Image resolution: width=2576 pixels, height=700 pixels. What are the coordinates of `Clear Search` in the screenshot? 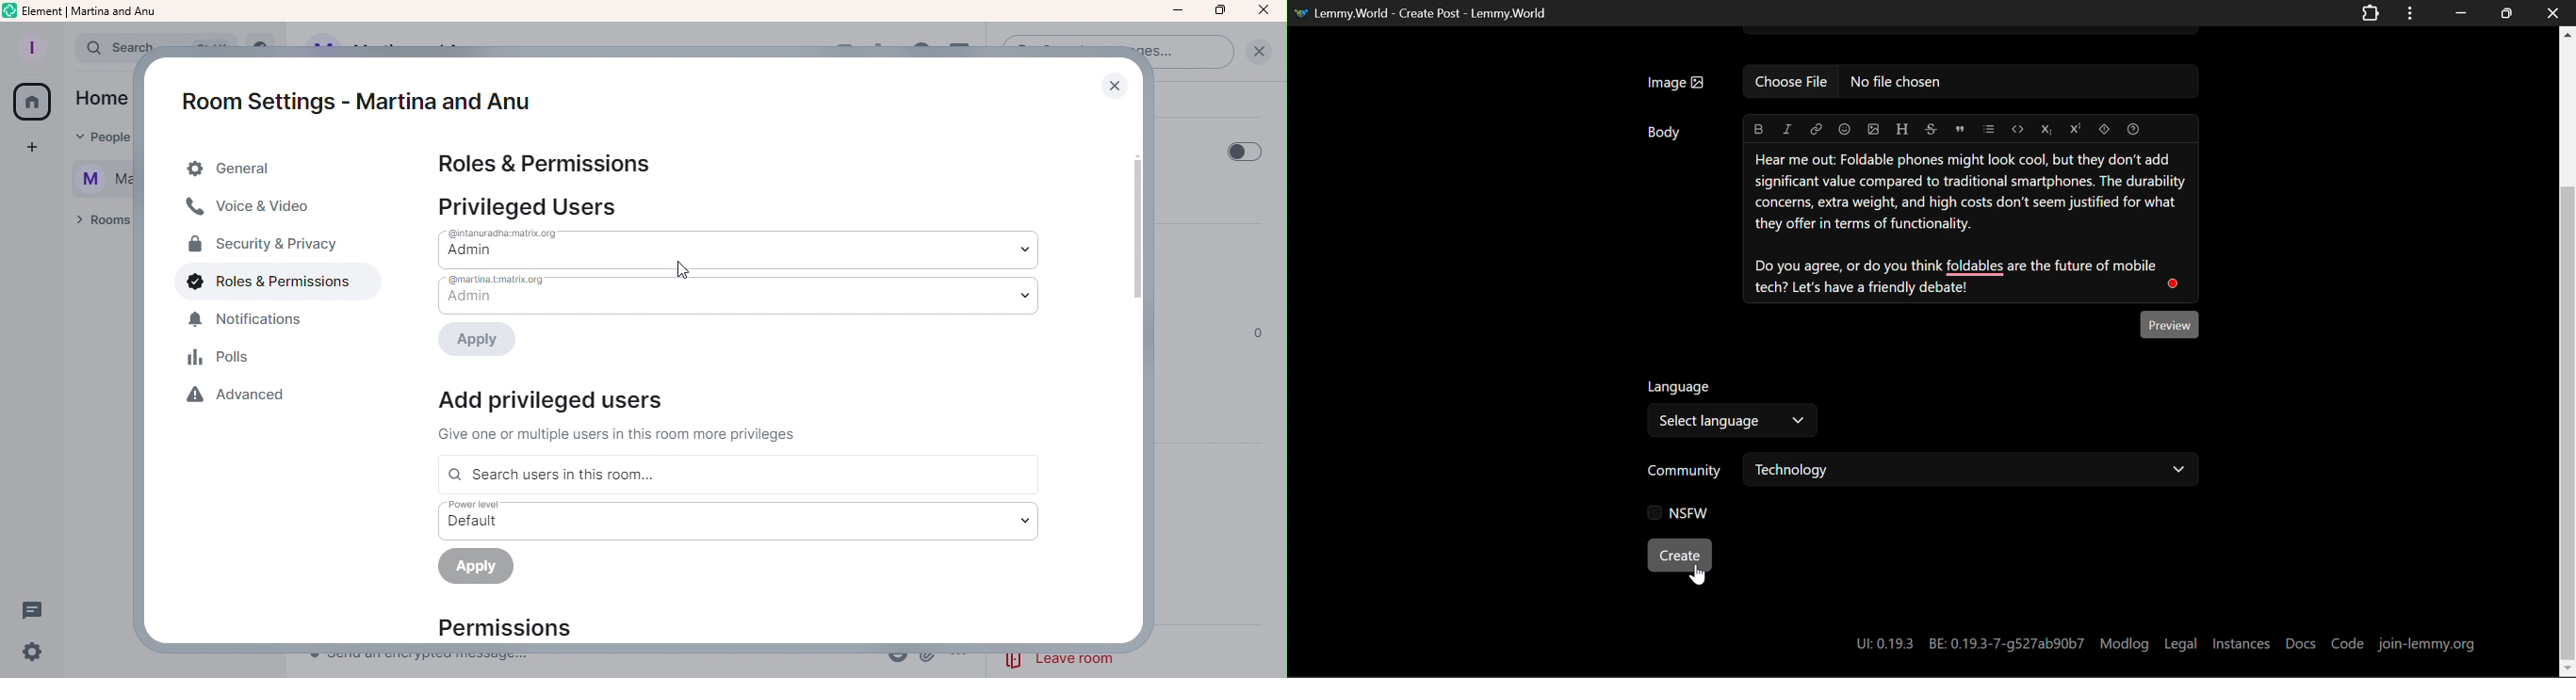 It's located at (1258, 51).